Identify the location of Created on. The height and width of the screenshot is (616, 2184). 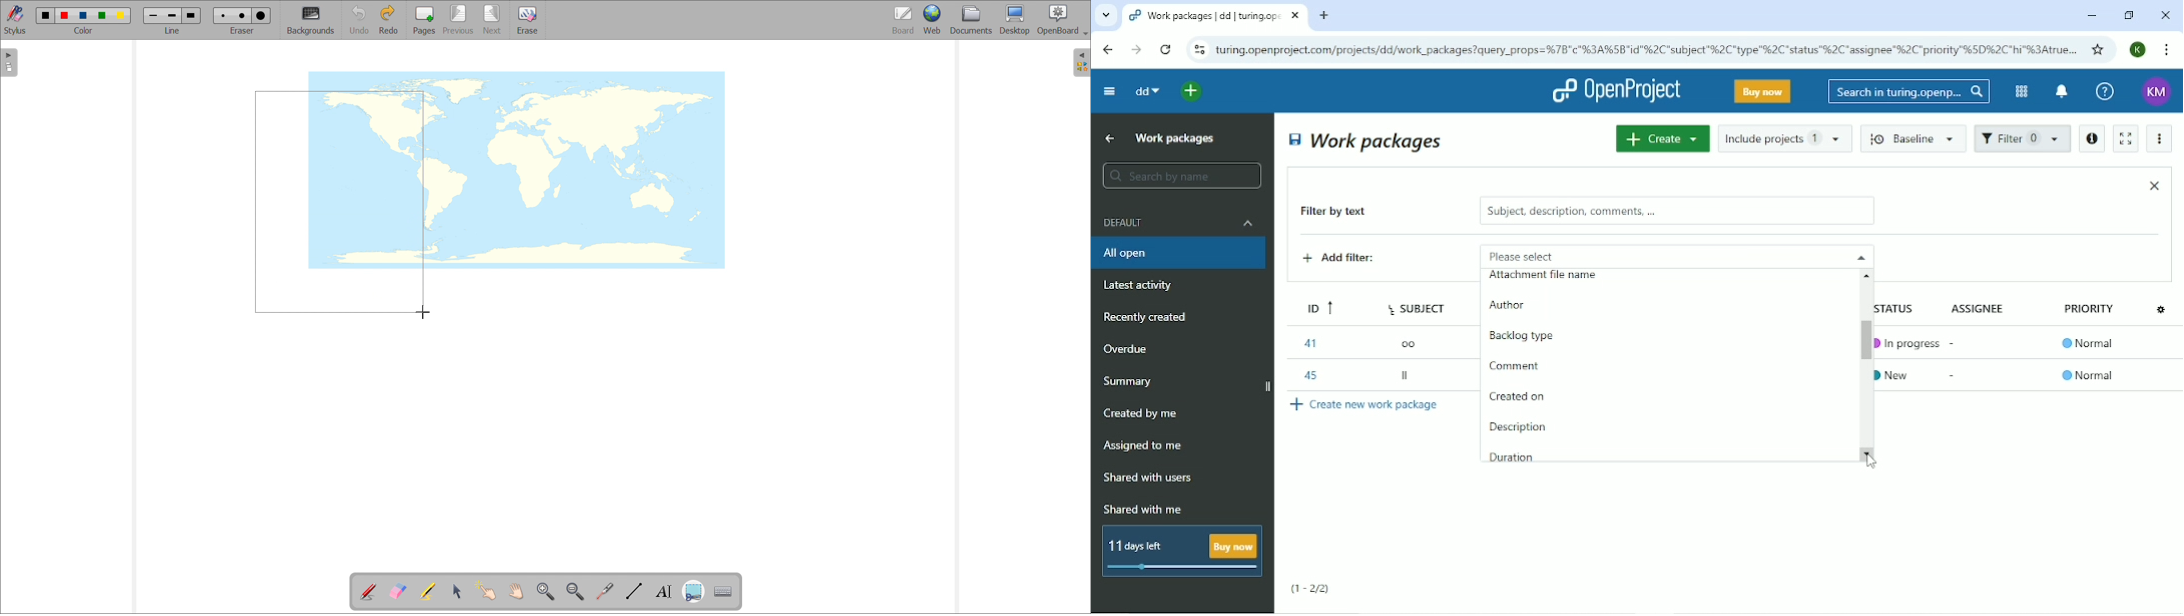
(1518, 397).